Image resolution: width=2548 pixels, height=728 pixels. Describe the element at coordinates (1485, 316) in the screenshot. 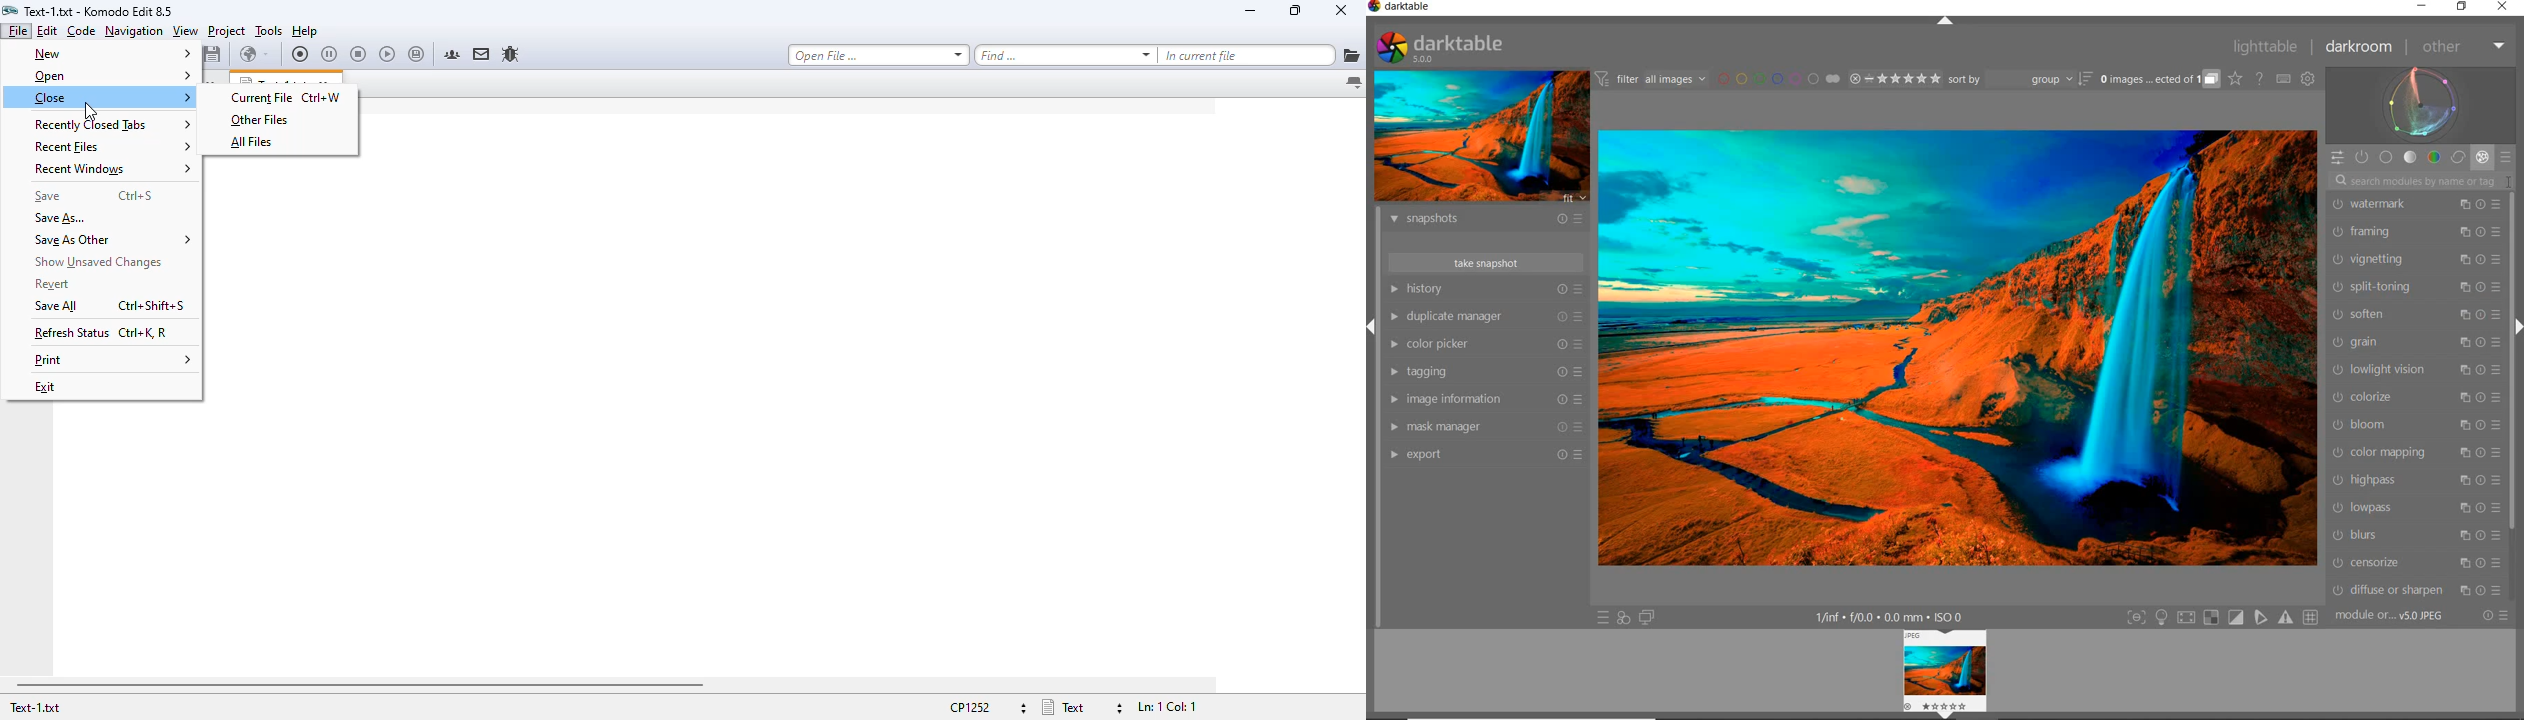

I see `duplicate manager` at that location.